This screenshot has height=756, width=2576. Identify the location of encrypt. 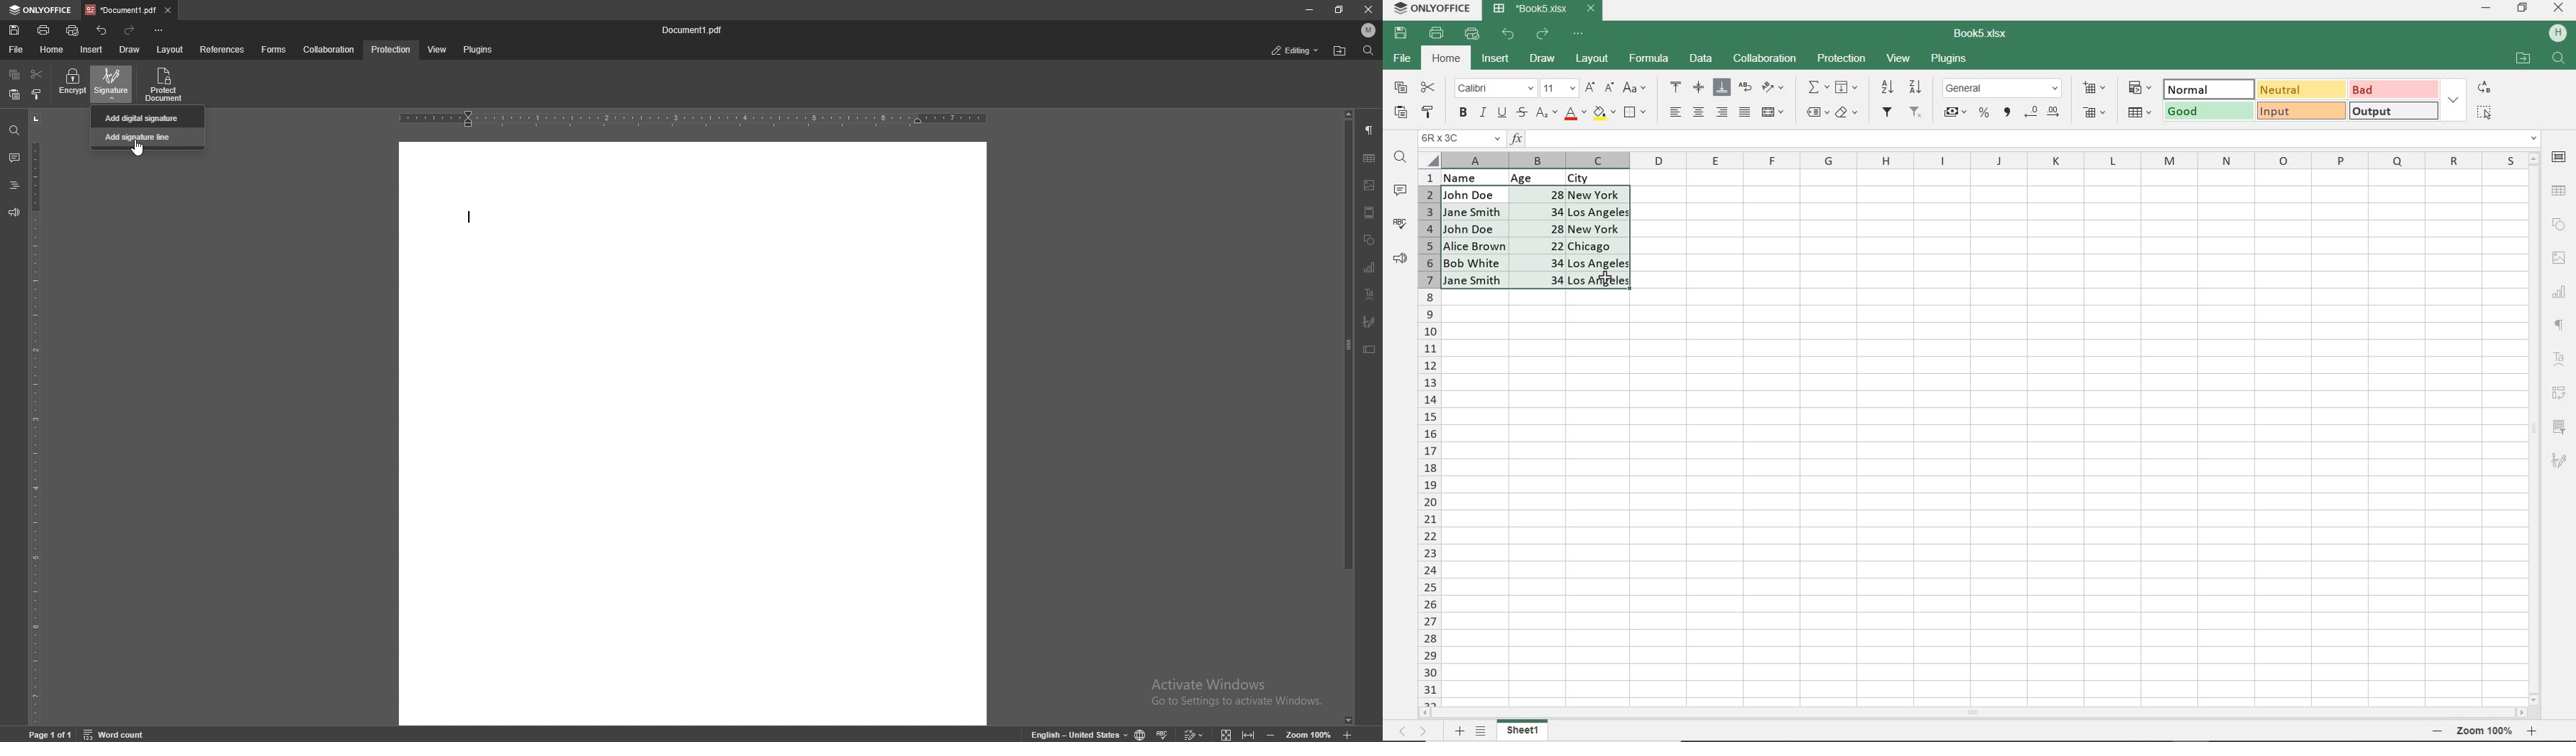
(72, 83).